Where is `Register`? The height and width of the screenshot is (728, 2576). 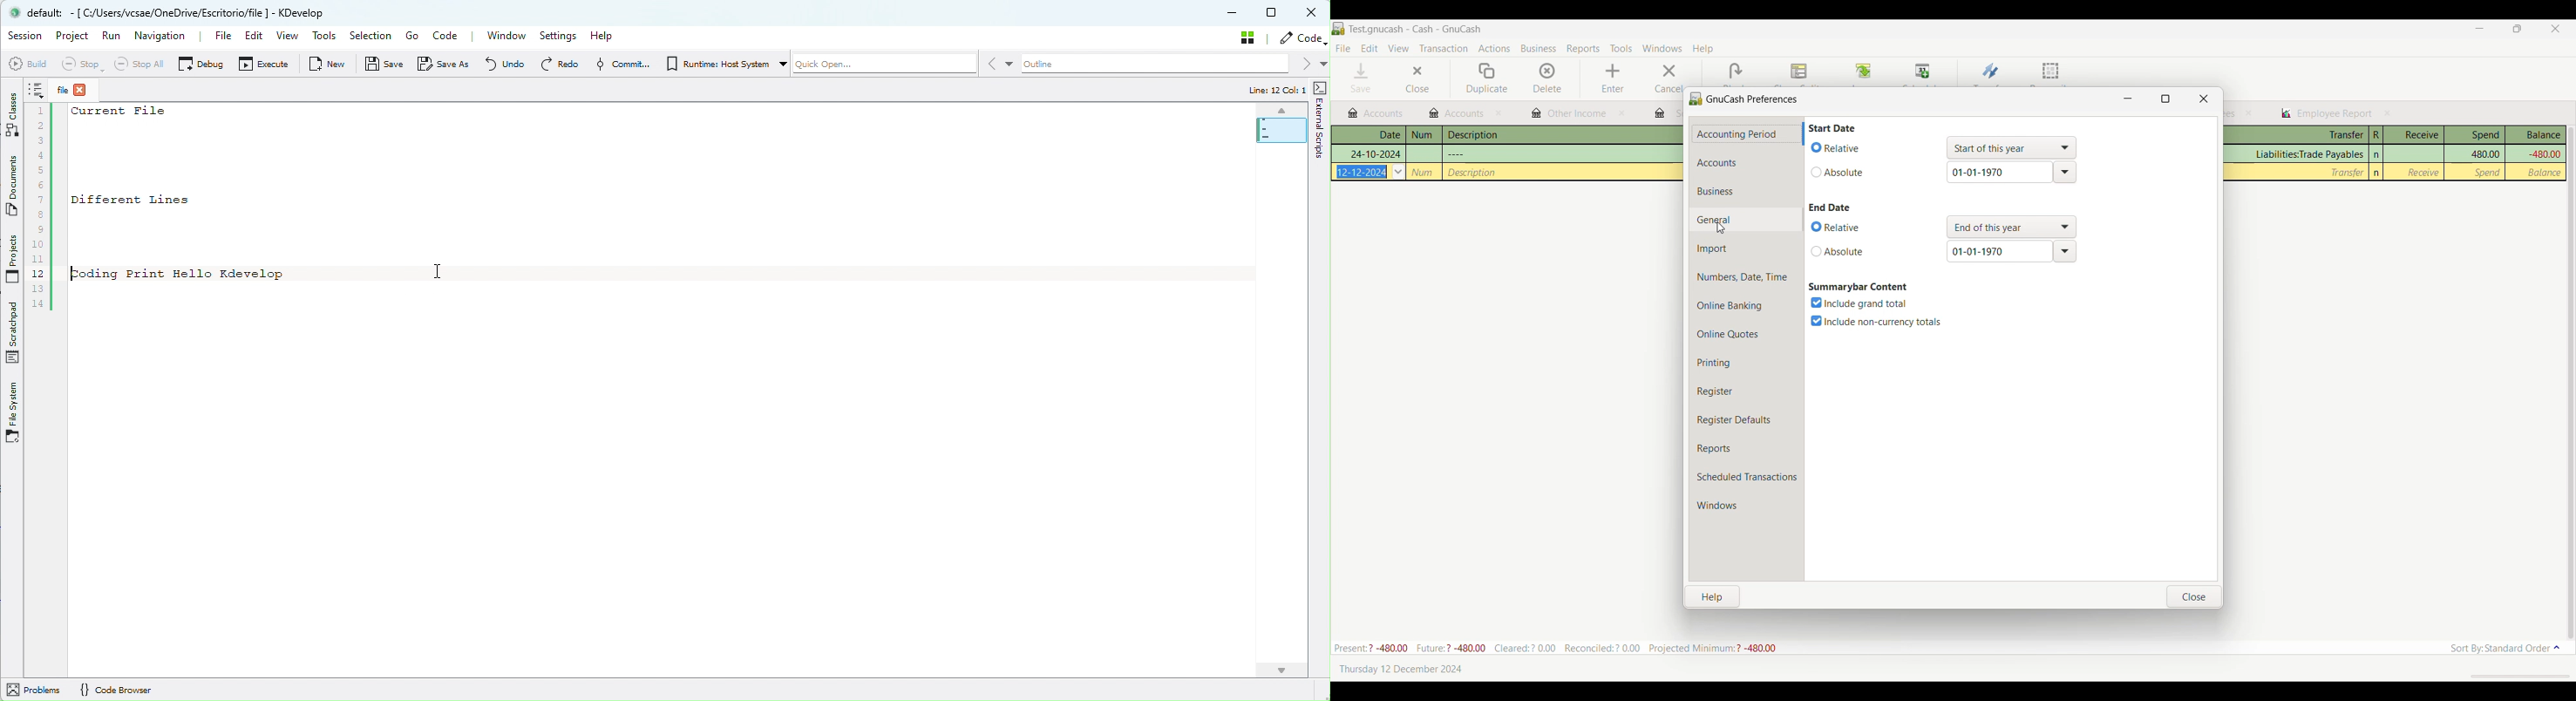 Register is located at coordinates (1746, 391).